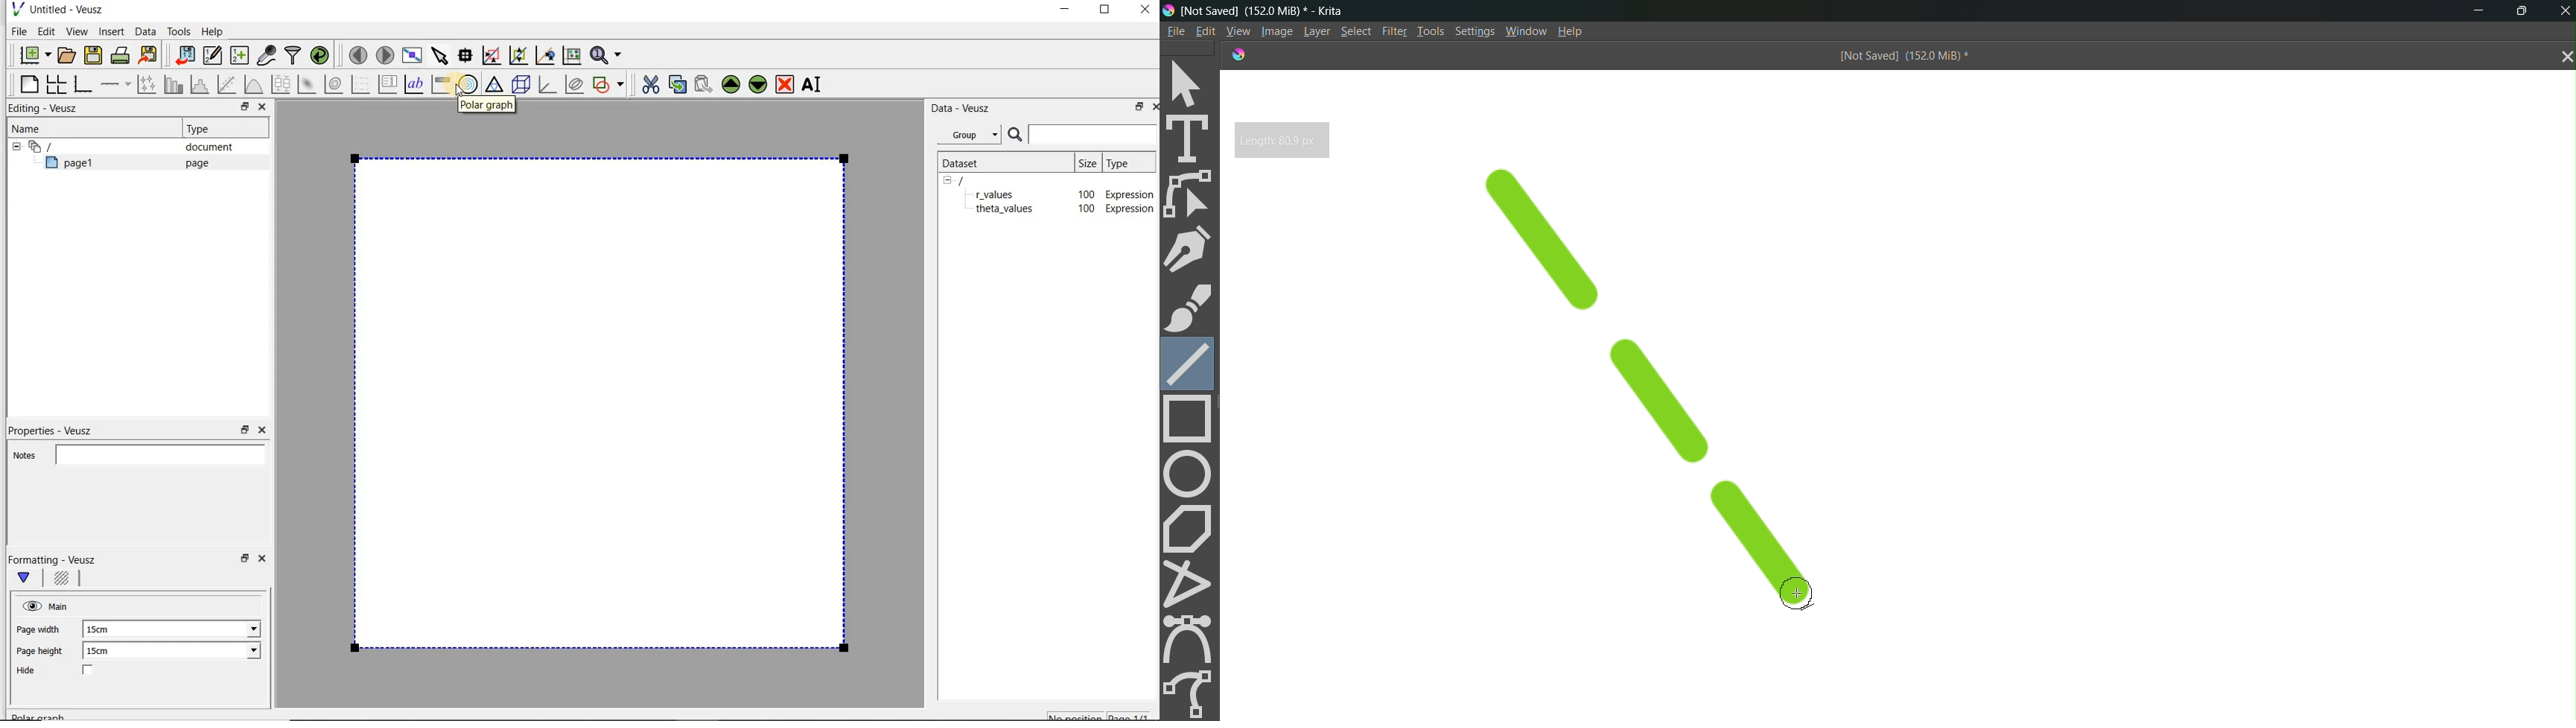  What do you see at coordinates (244, 652) in the screenshot?
I see `Page height dropdown` at bounding box center [244, 652].